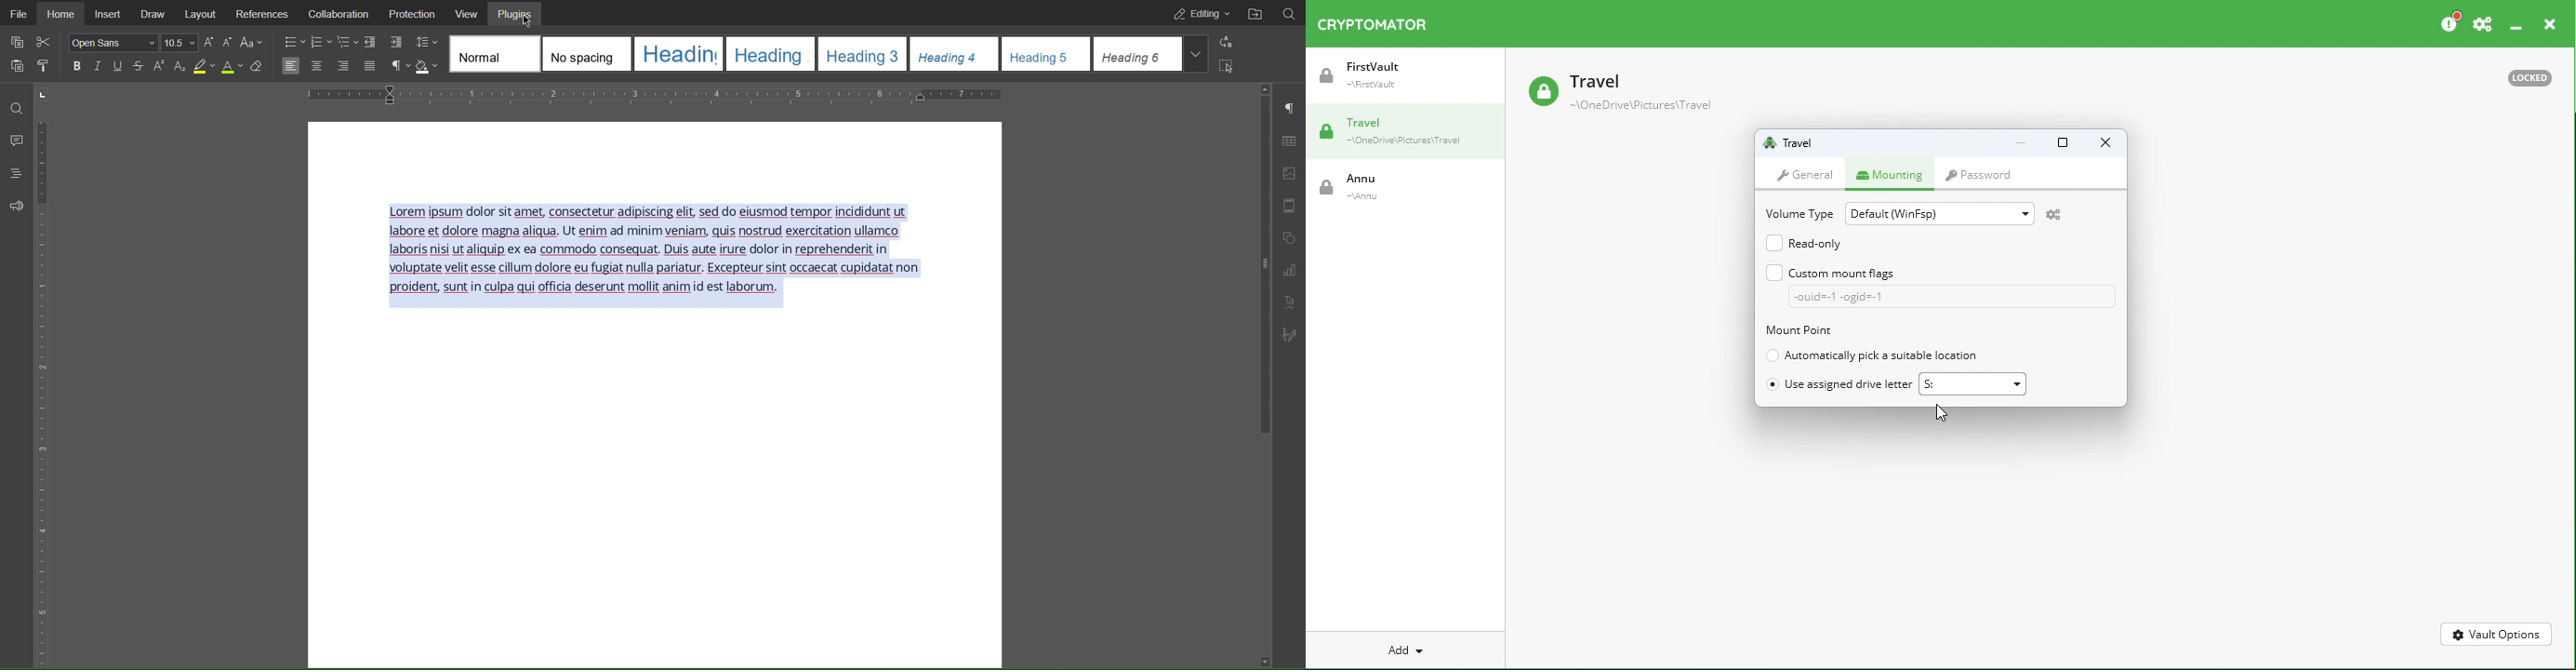  Describe the element at coordinates (98, 69) in the screenshot. I see `I` at that location.